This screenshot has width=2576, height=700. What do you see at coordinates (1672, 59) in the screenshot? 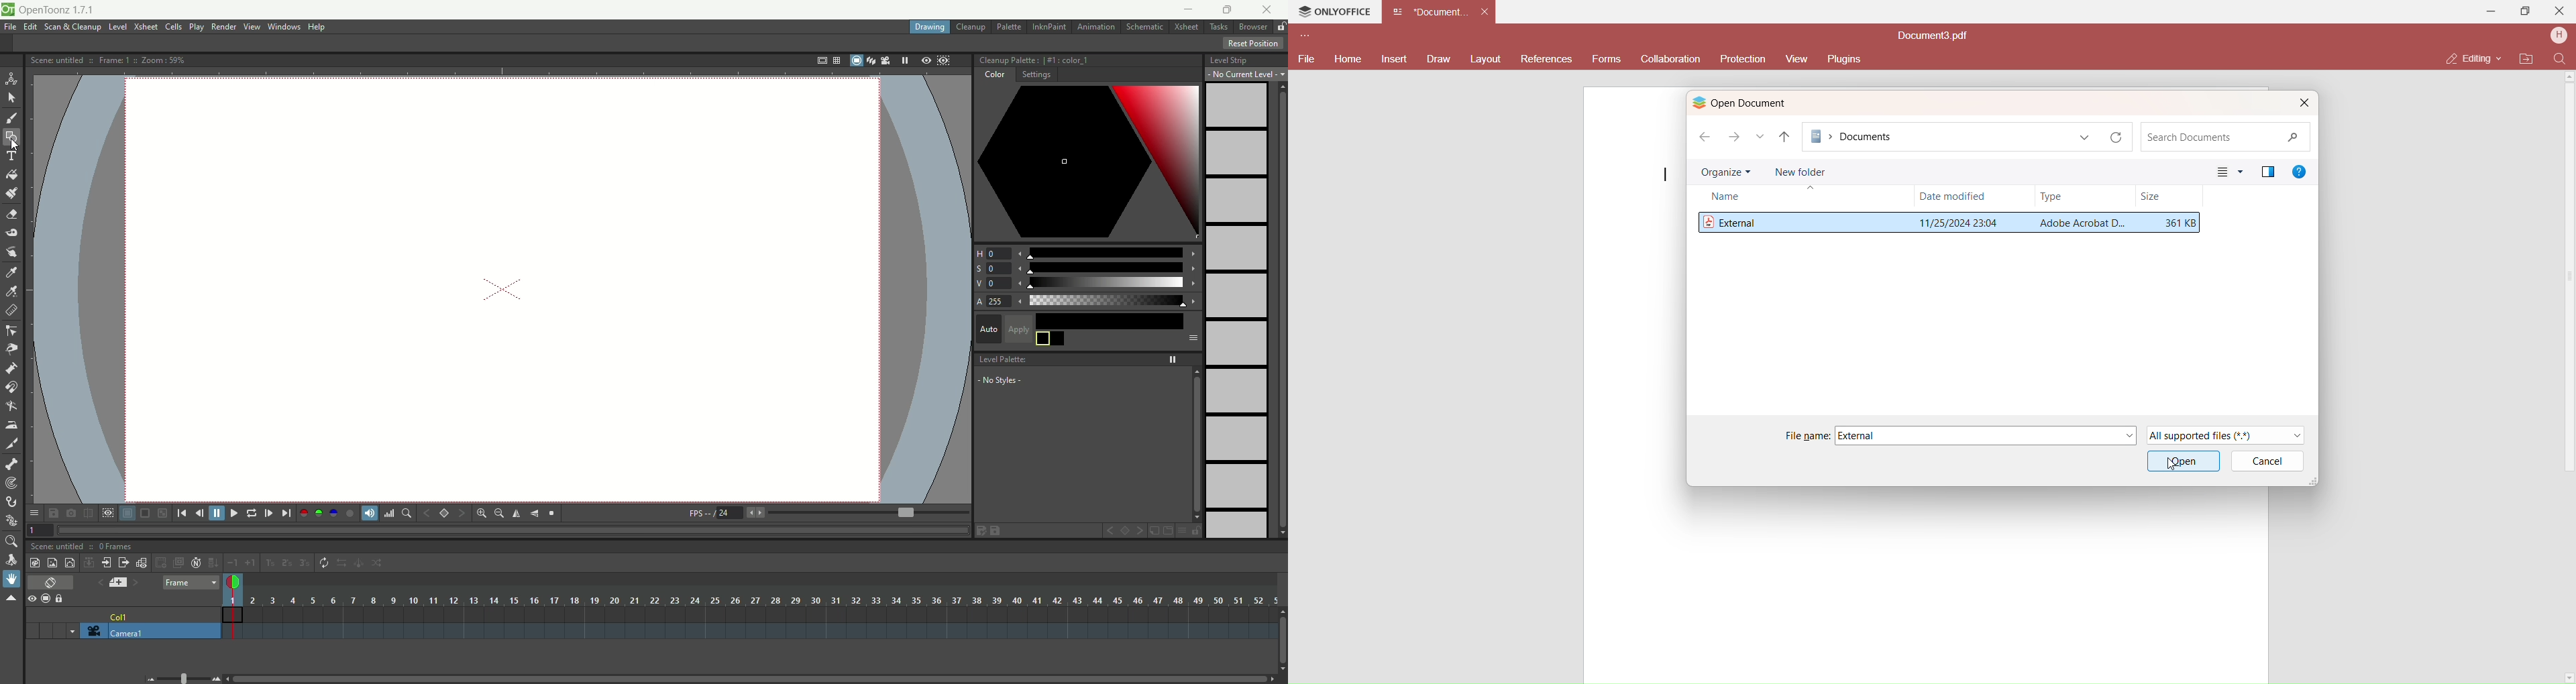
I see `Collaboration` at bounding box center [1672, 59].